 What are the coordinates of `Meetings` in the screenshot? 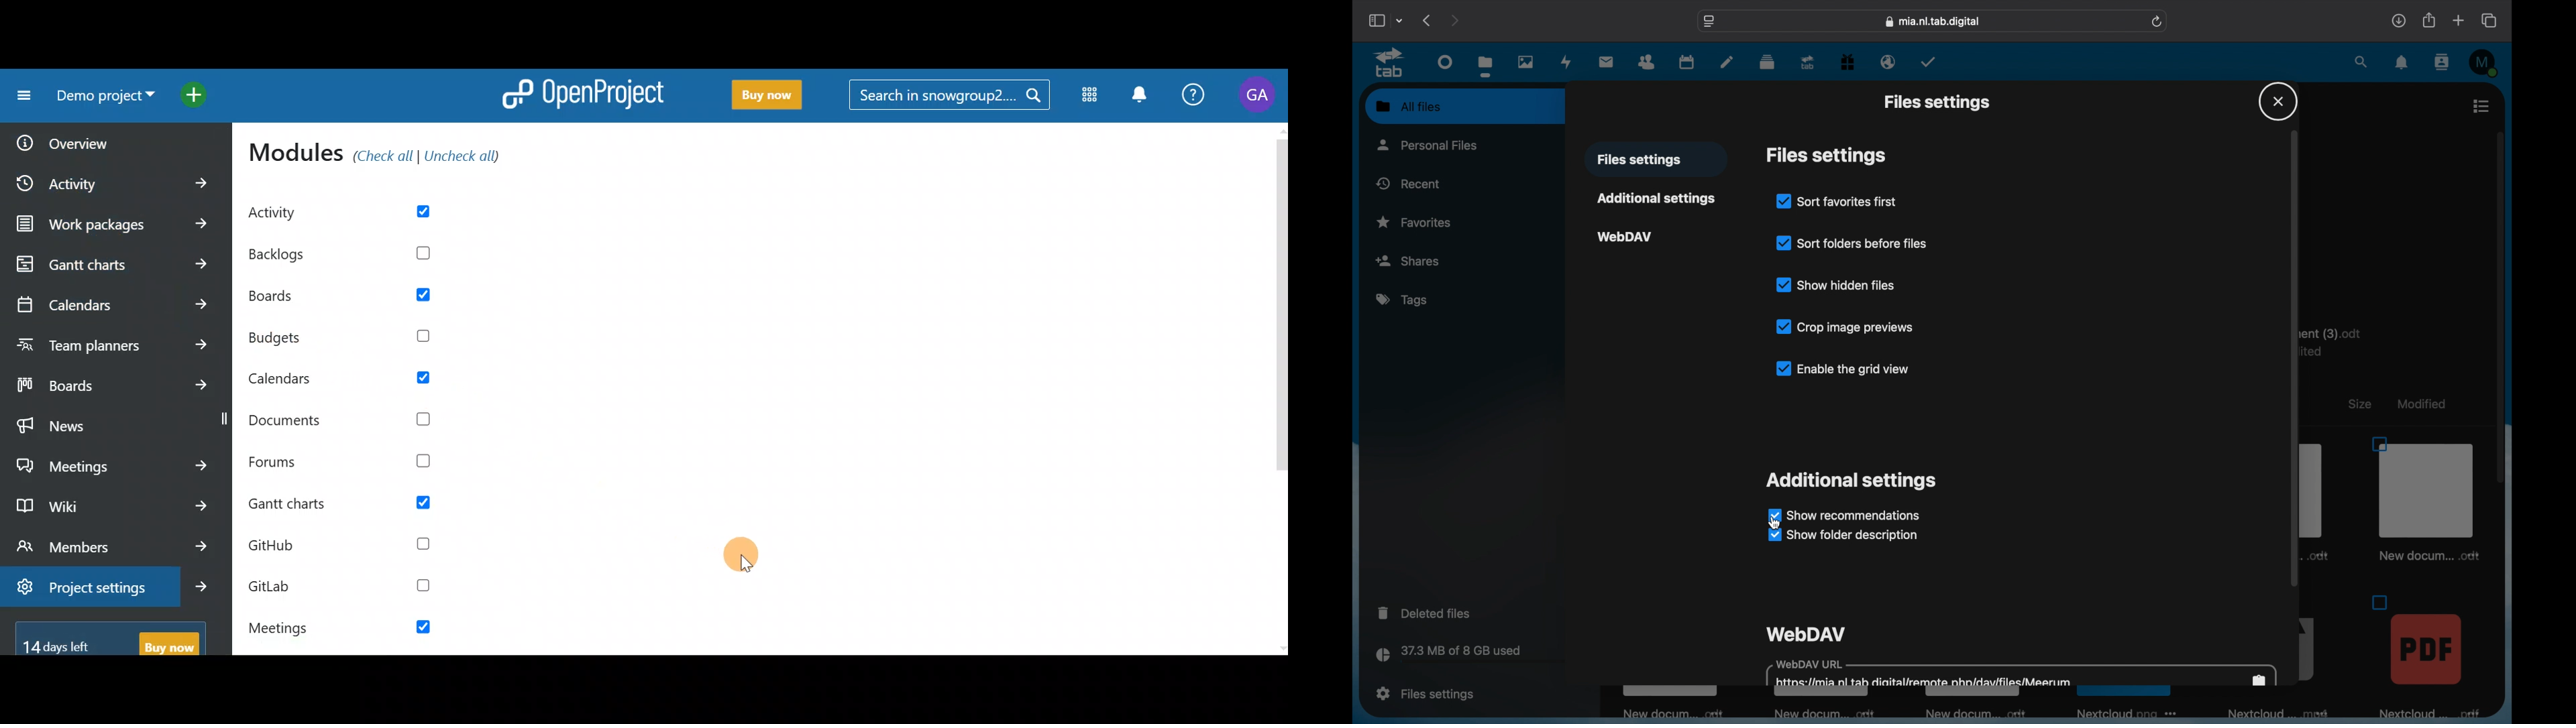 It's located at (113, 465).